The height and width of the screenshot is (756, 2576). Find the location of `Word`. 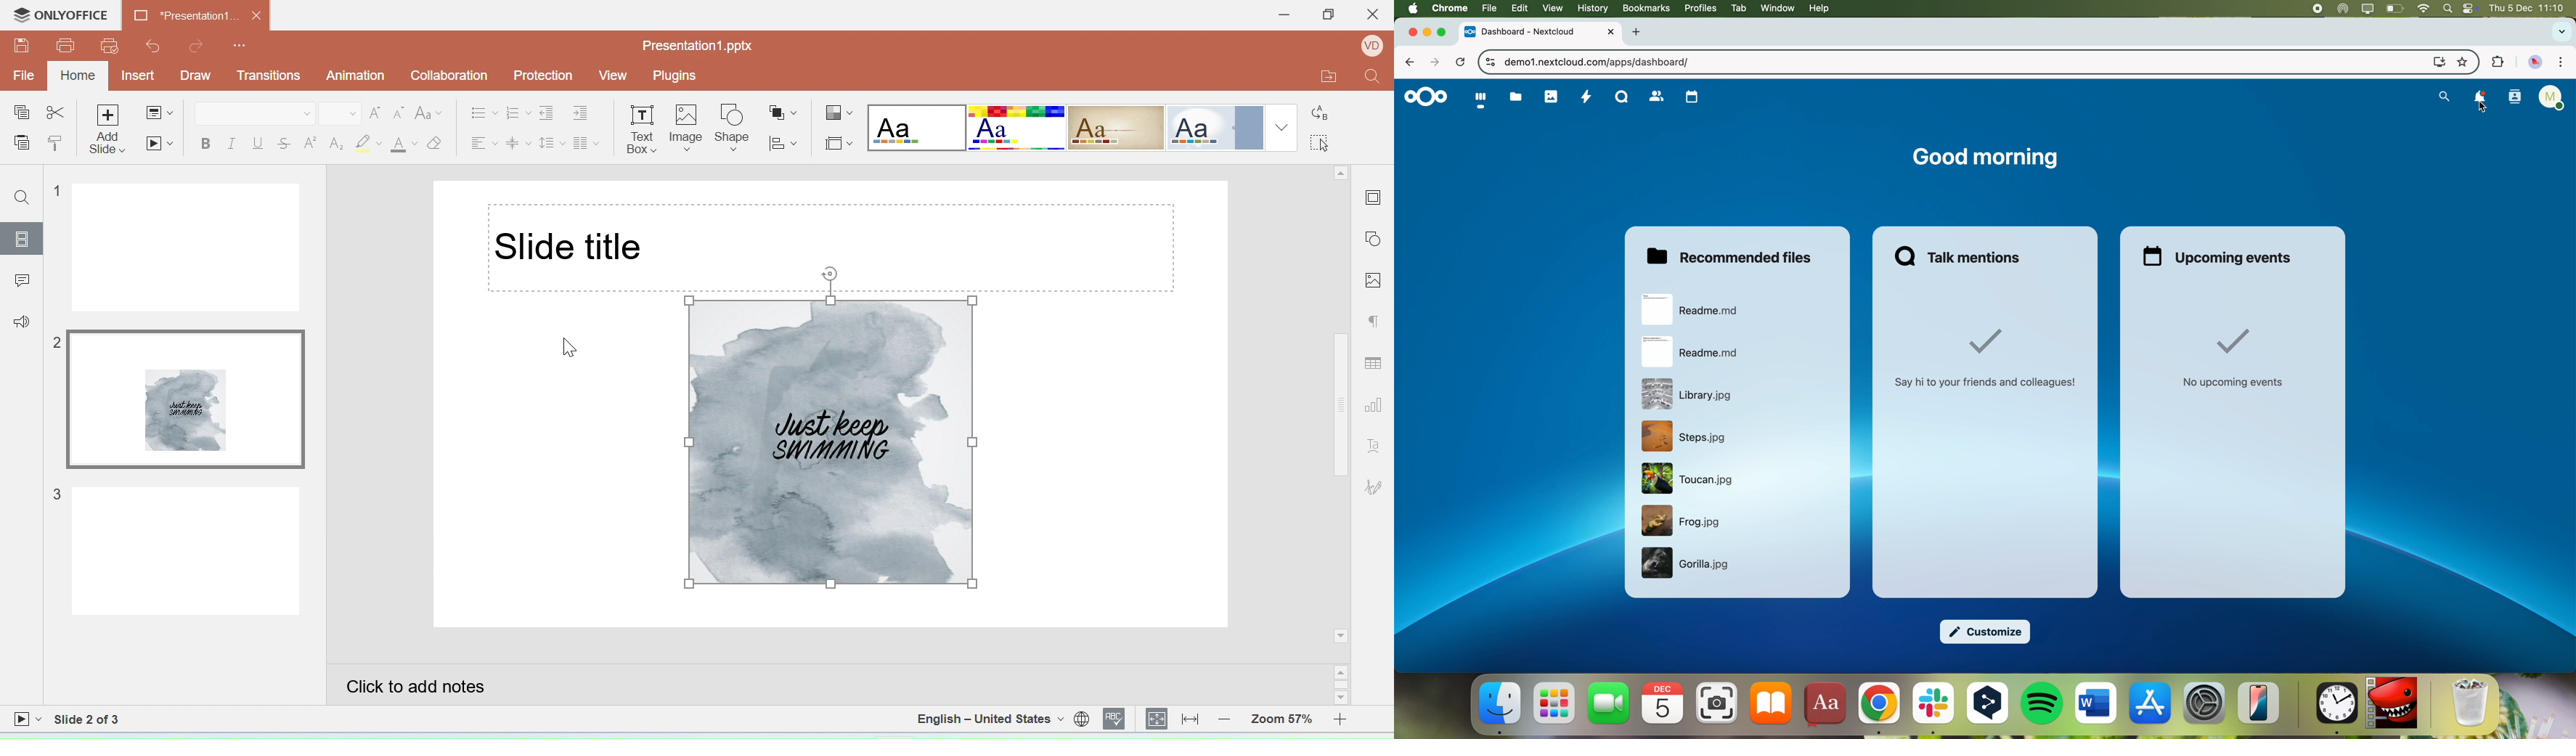

Word is located at coordinates (2097, 704).